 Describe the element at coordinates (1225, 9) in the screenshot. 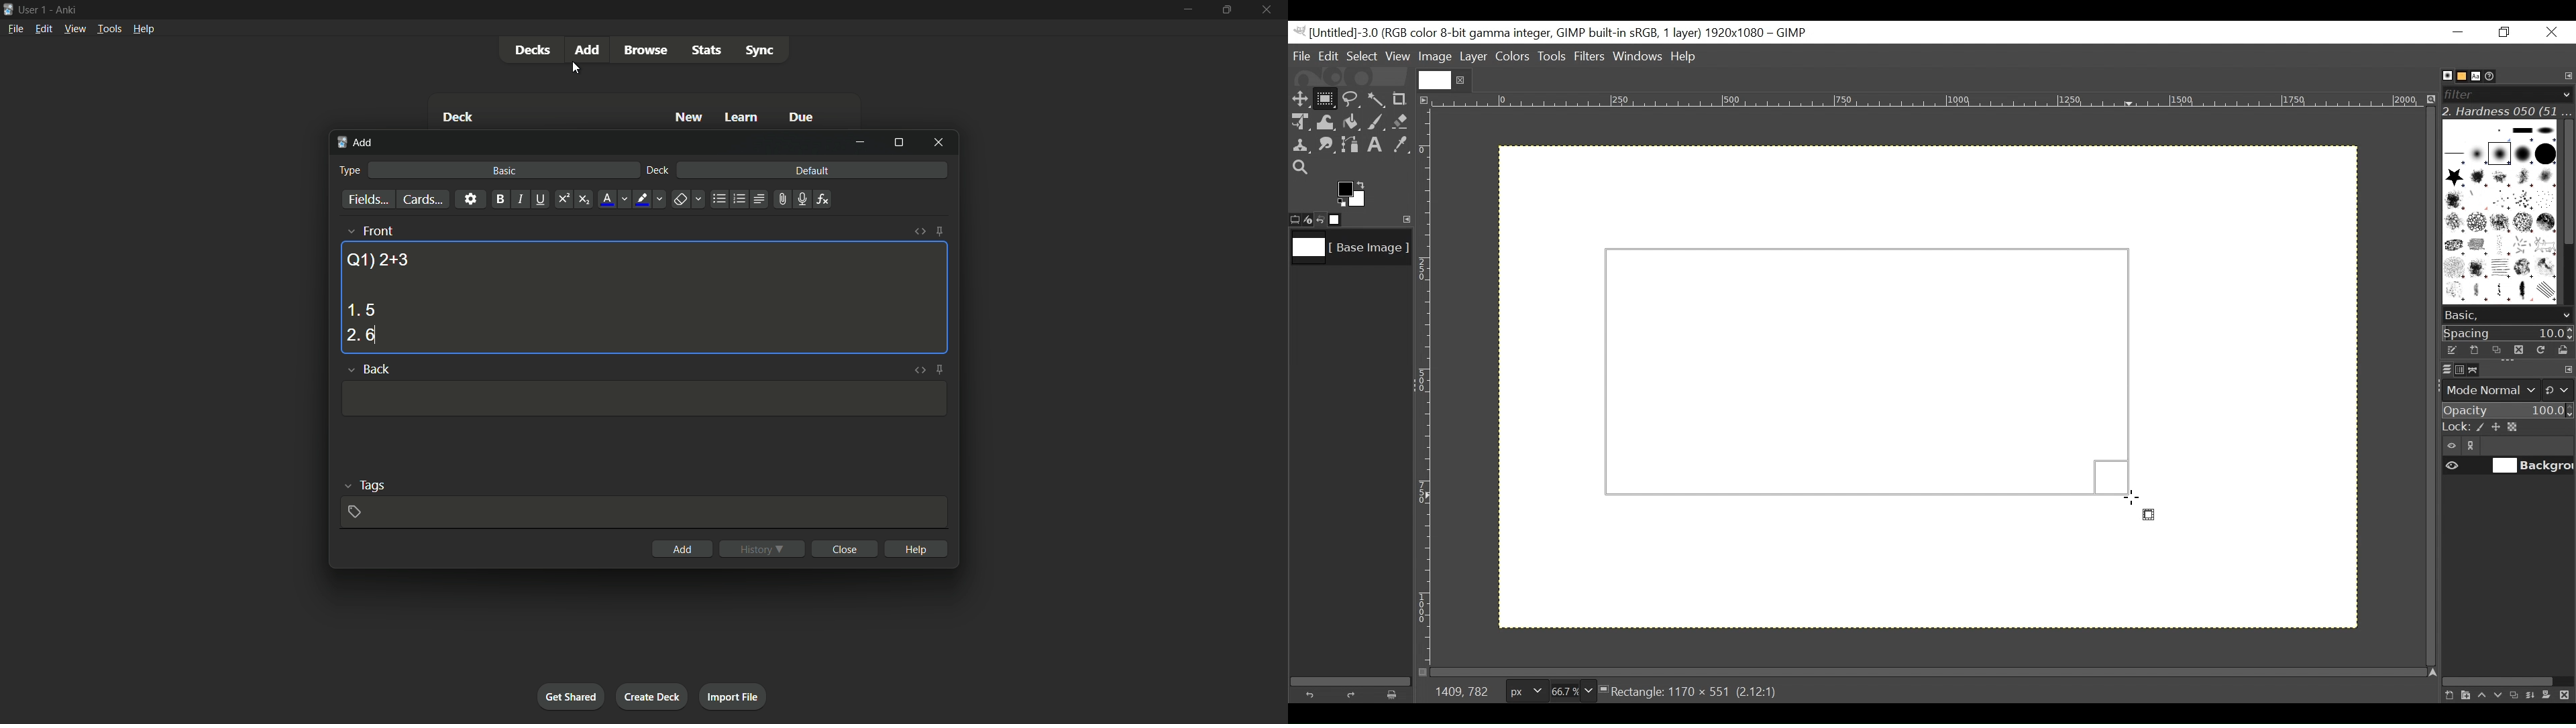

I see `maximize` at that location.